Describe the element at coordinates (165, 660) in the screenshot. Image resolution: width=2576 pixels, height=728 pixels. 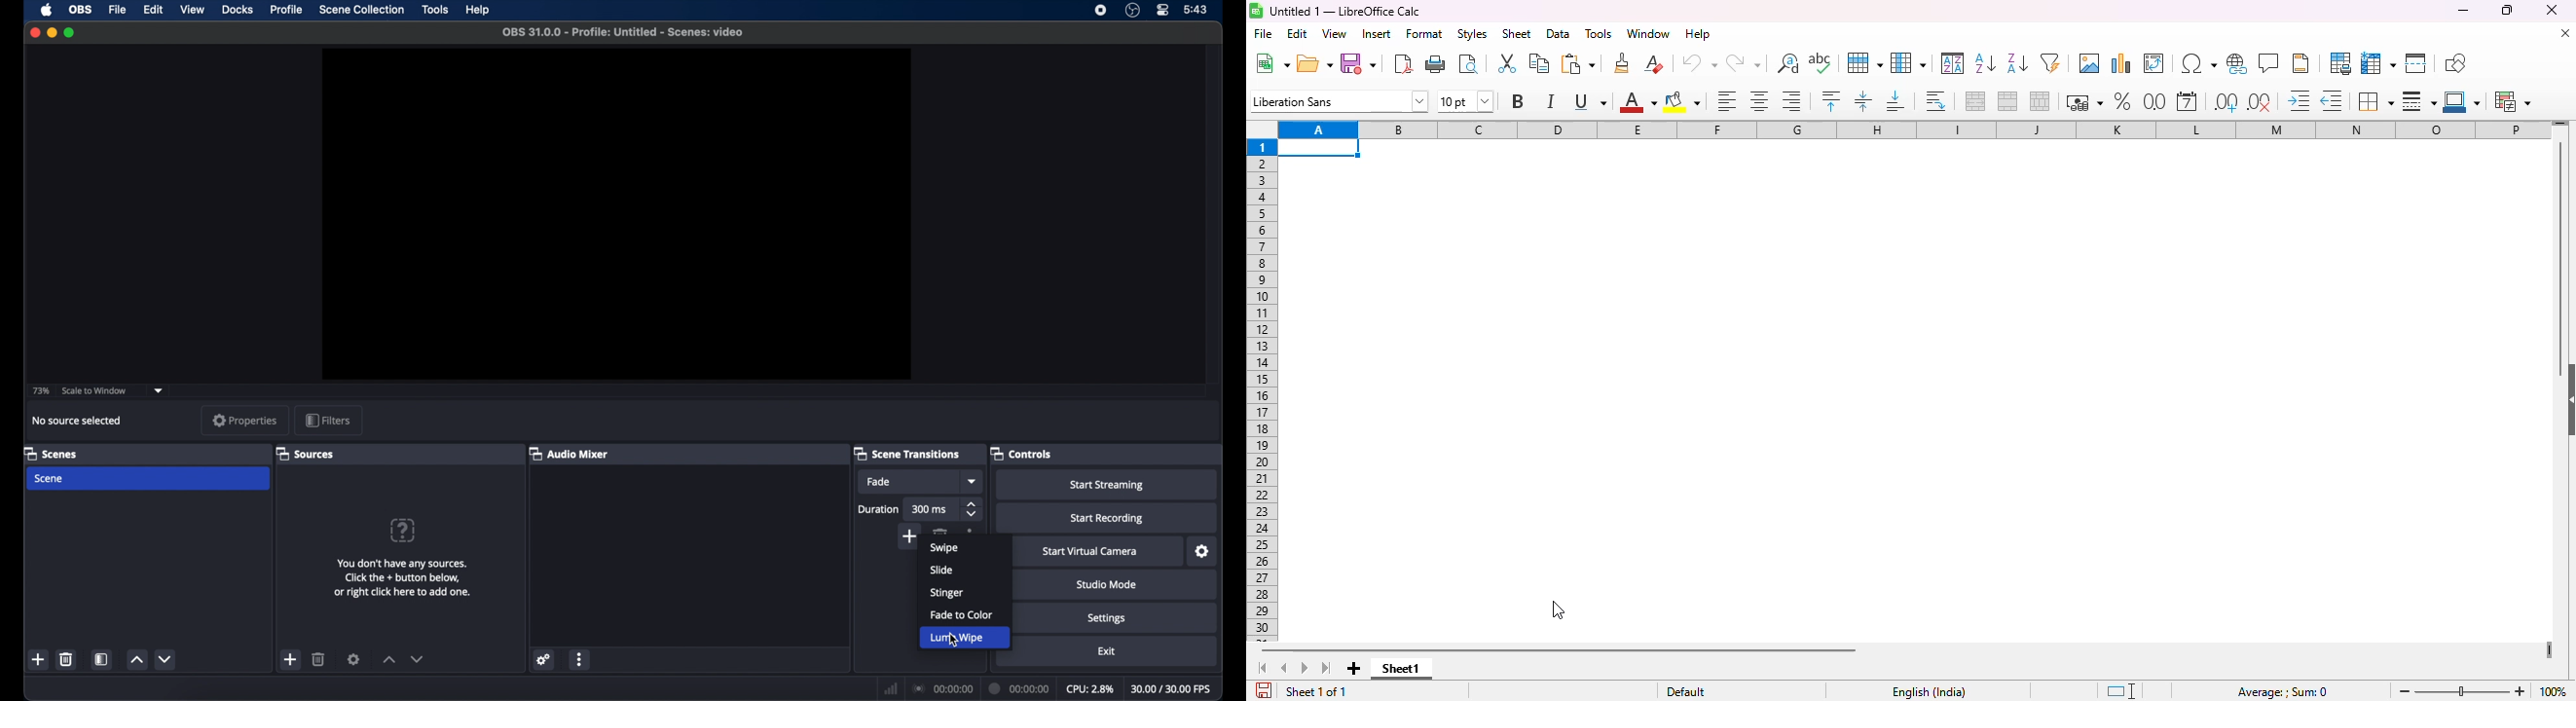
I see `decrement` at that location.